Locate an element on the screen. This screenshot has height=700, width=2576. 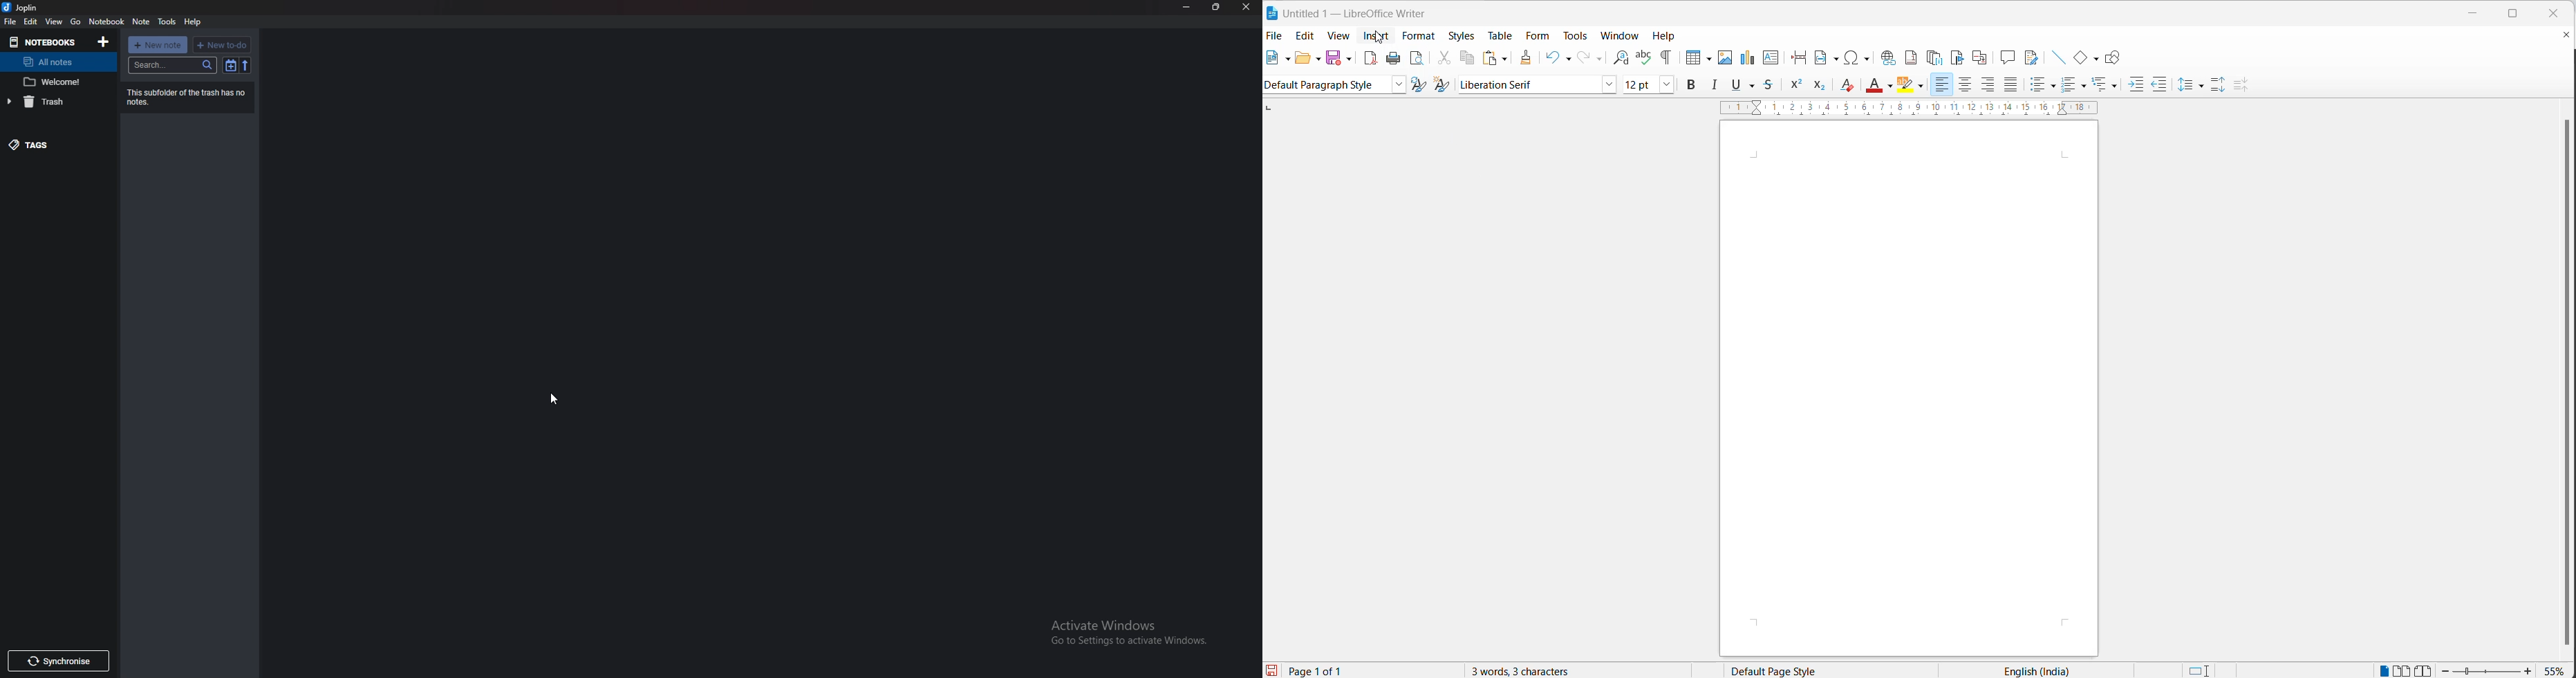
insert page break is located at coordinates (1798, 58).